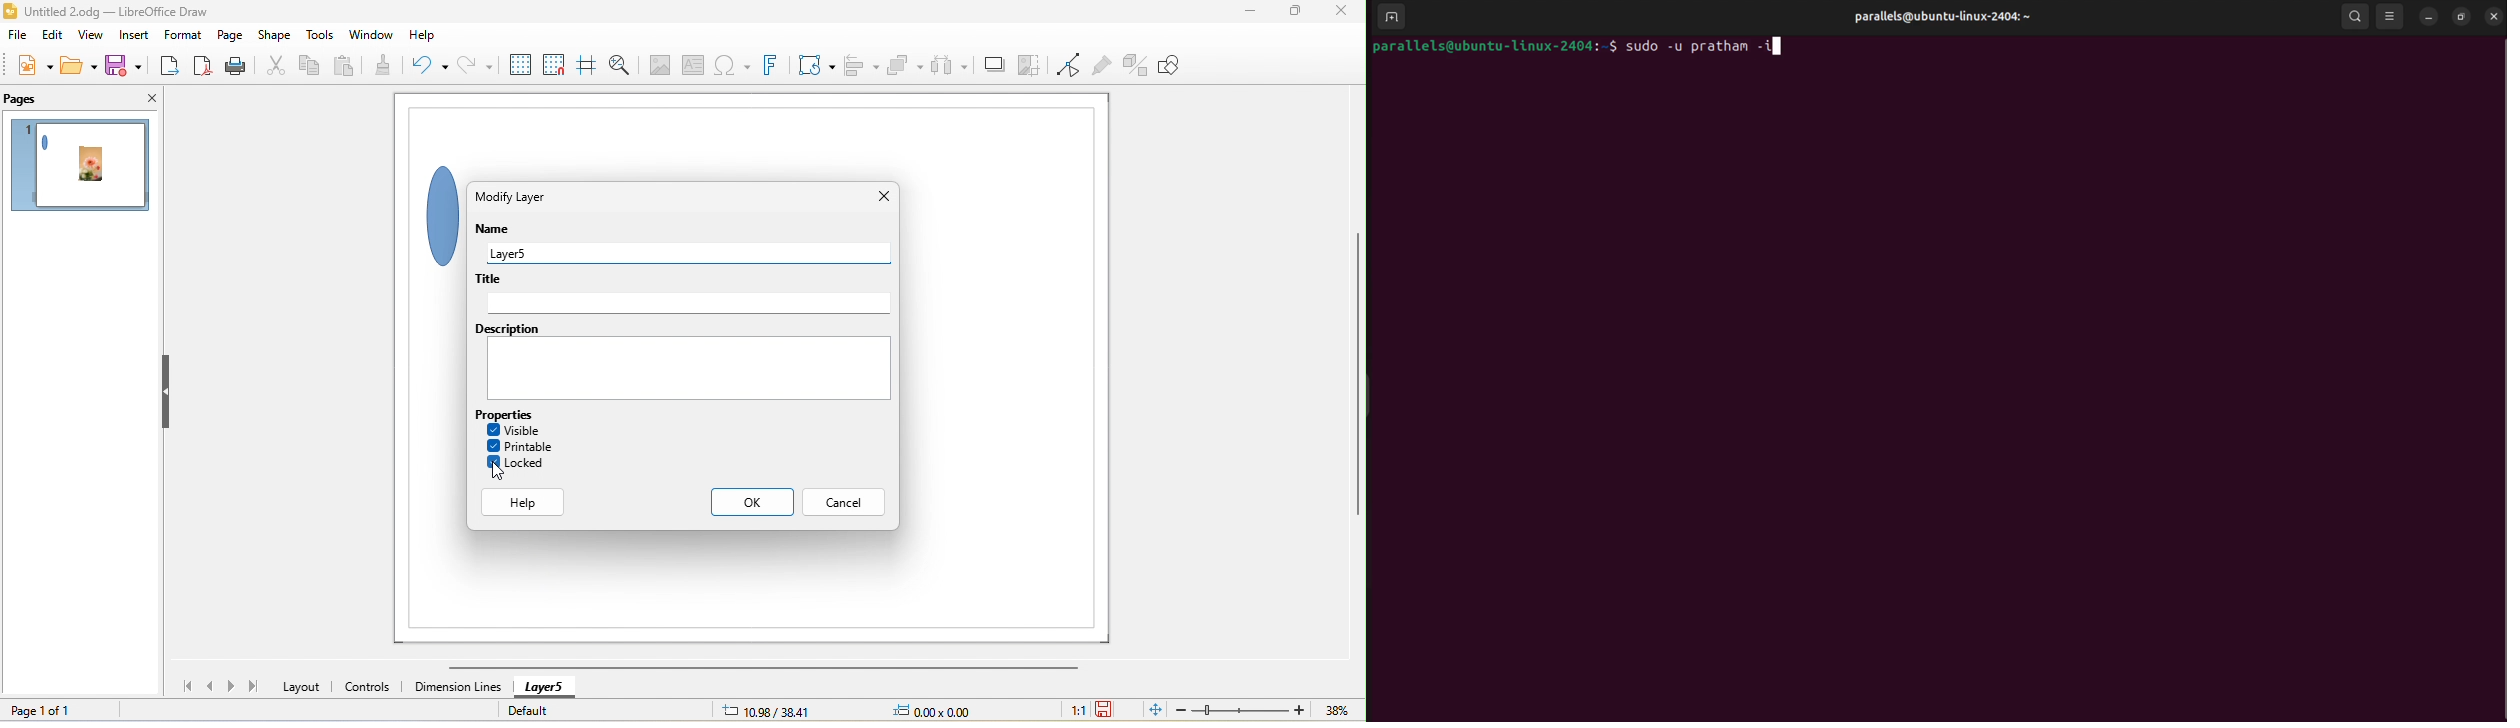  Describe the element at coordinates (370, 35) in the screenshot. I see `window` at that location.